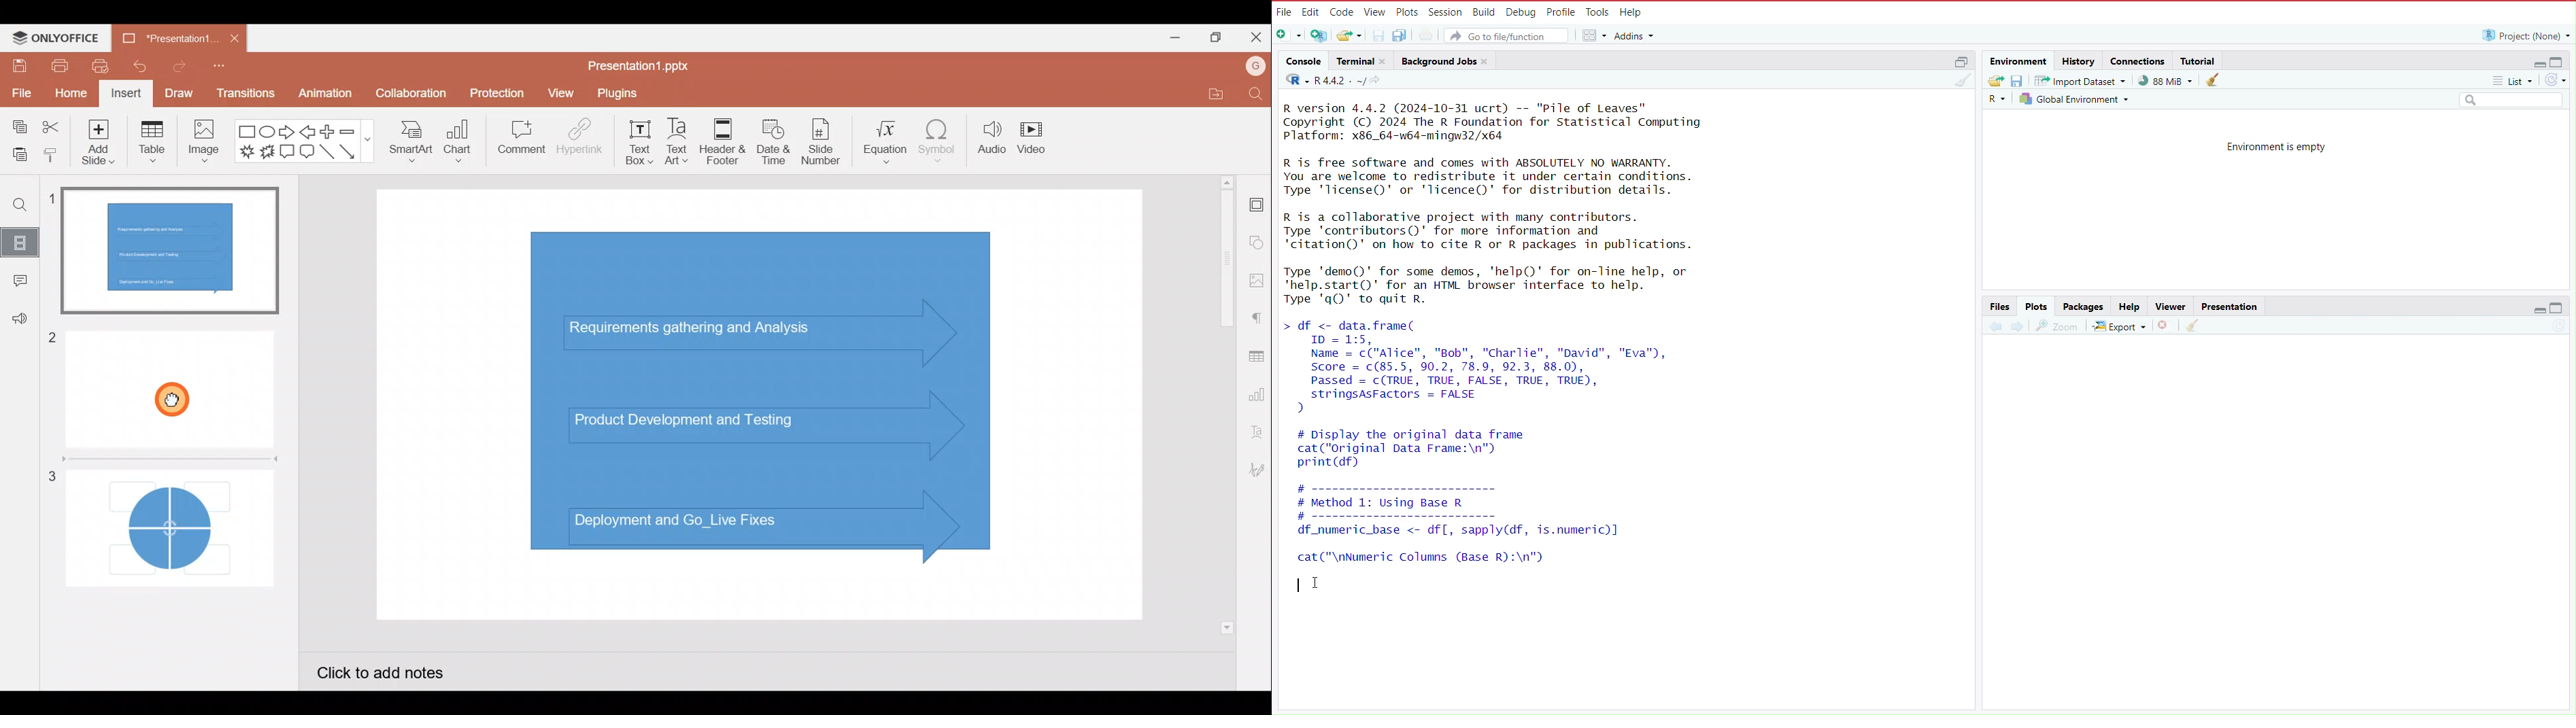  Describe the element at coordinates (287, 133) in the screenshot. I see `Right arrow` at that location.